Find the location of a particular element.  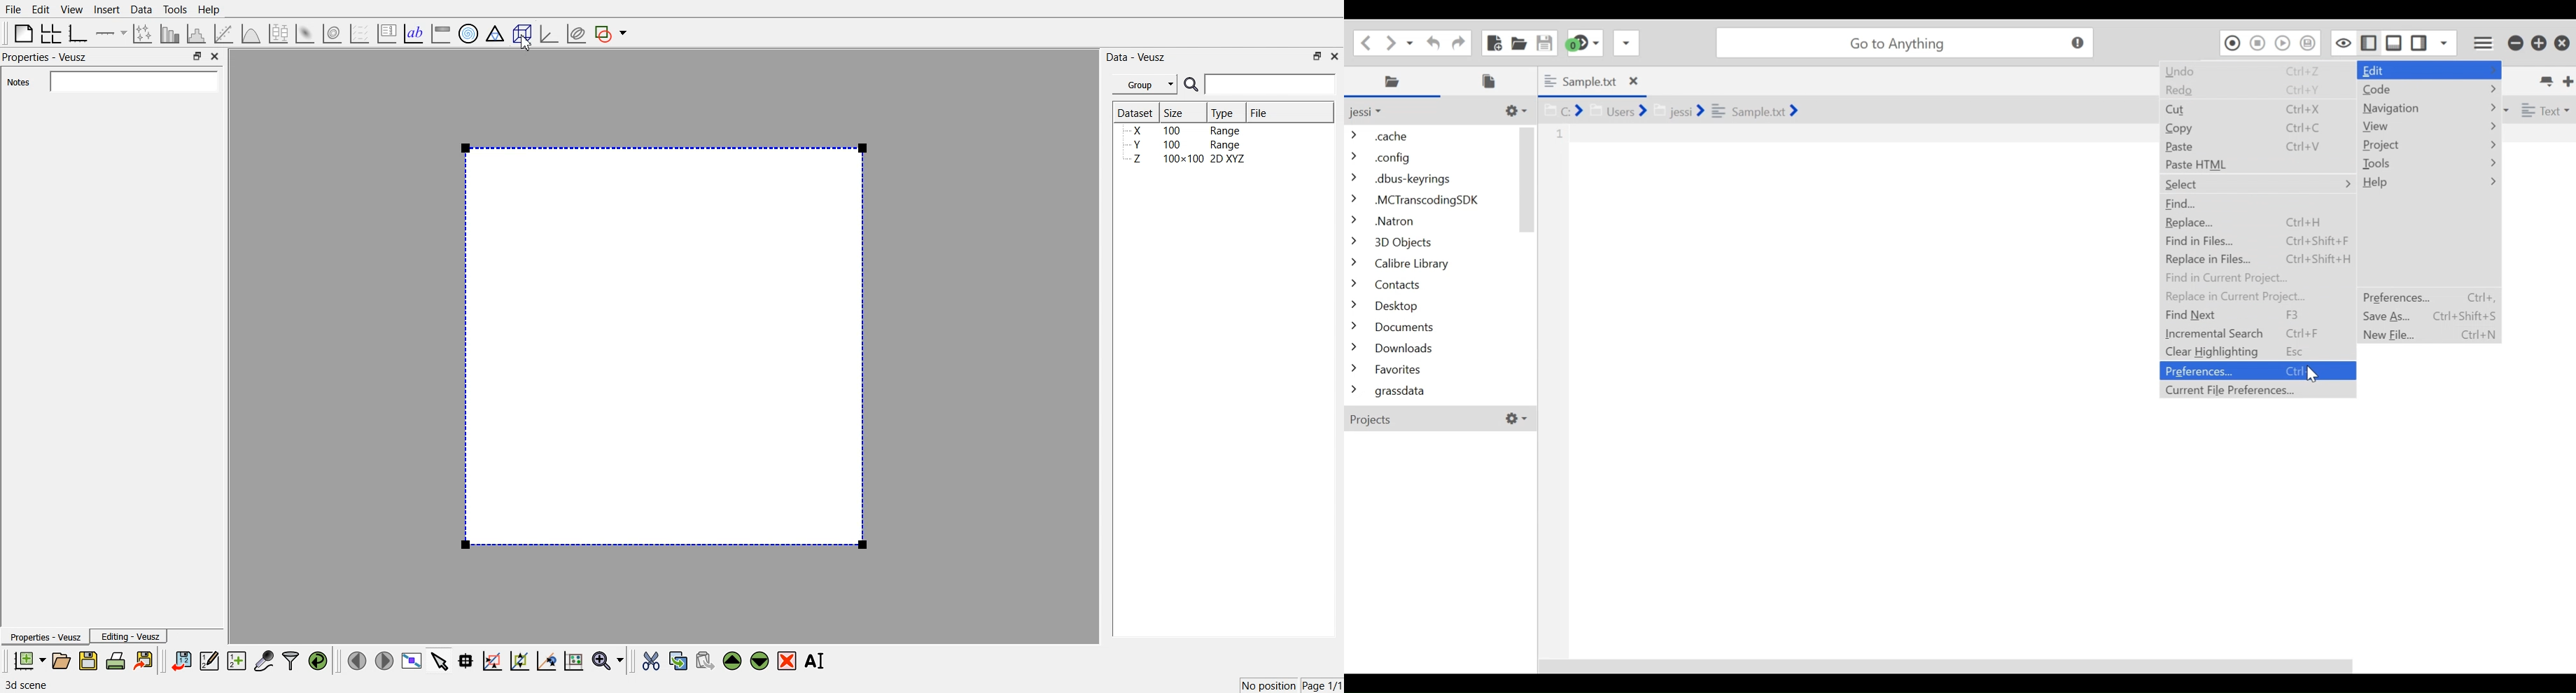

Dataset is located at coordinates (1135, 112).